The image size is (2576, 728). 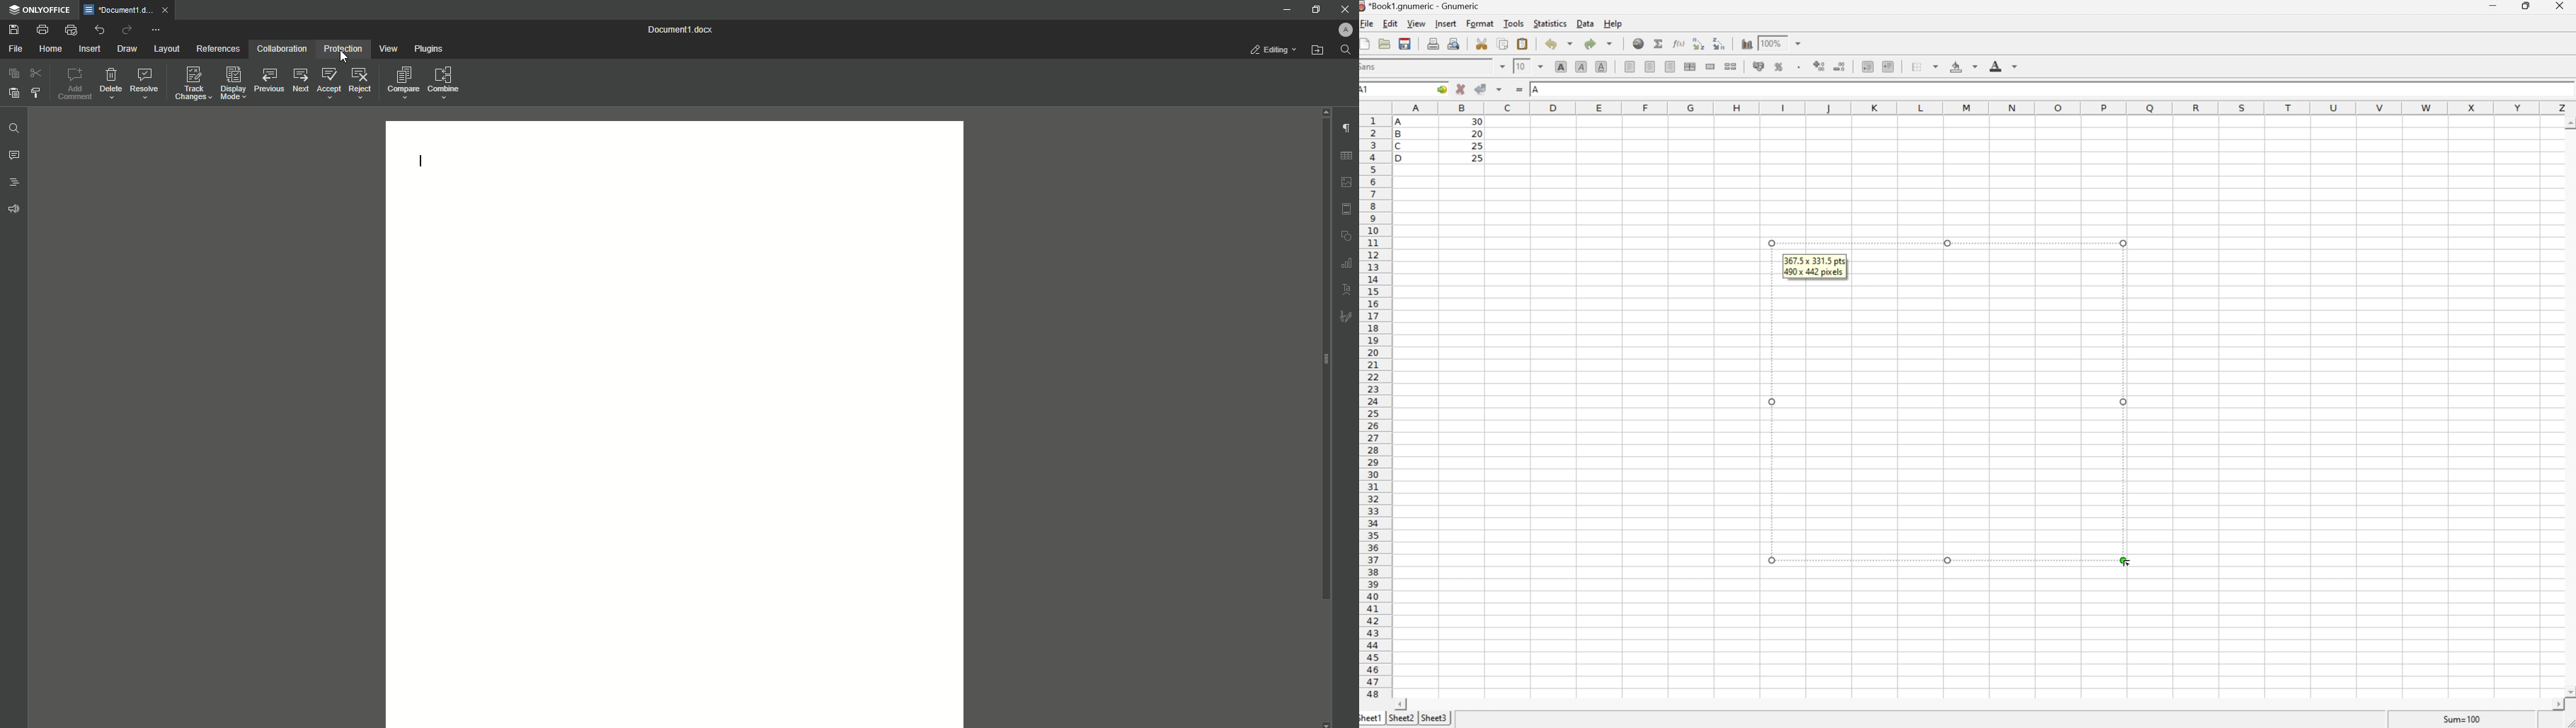 I want to click on Add Comment, so click(x=75, y=83).